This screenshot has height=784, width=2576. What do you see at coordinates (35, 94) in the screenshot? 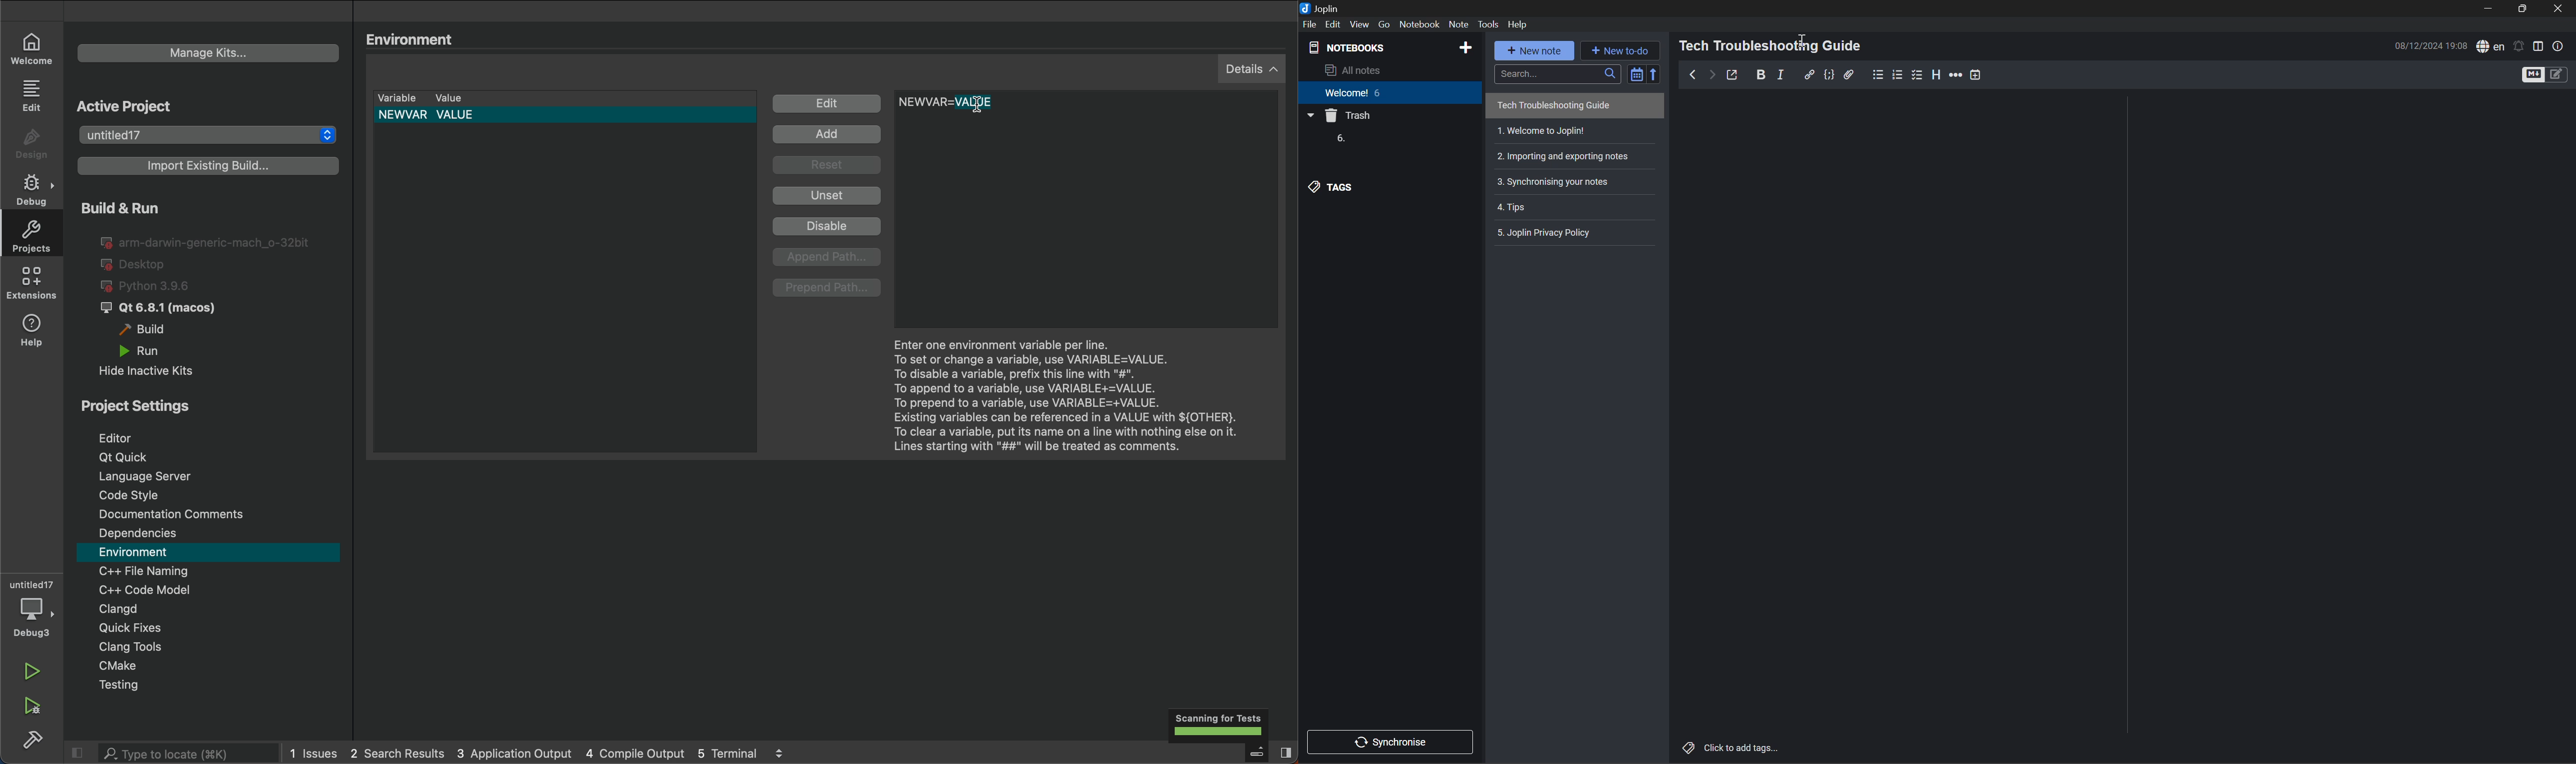
I see `edit` at bounding box center [35, 94].